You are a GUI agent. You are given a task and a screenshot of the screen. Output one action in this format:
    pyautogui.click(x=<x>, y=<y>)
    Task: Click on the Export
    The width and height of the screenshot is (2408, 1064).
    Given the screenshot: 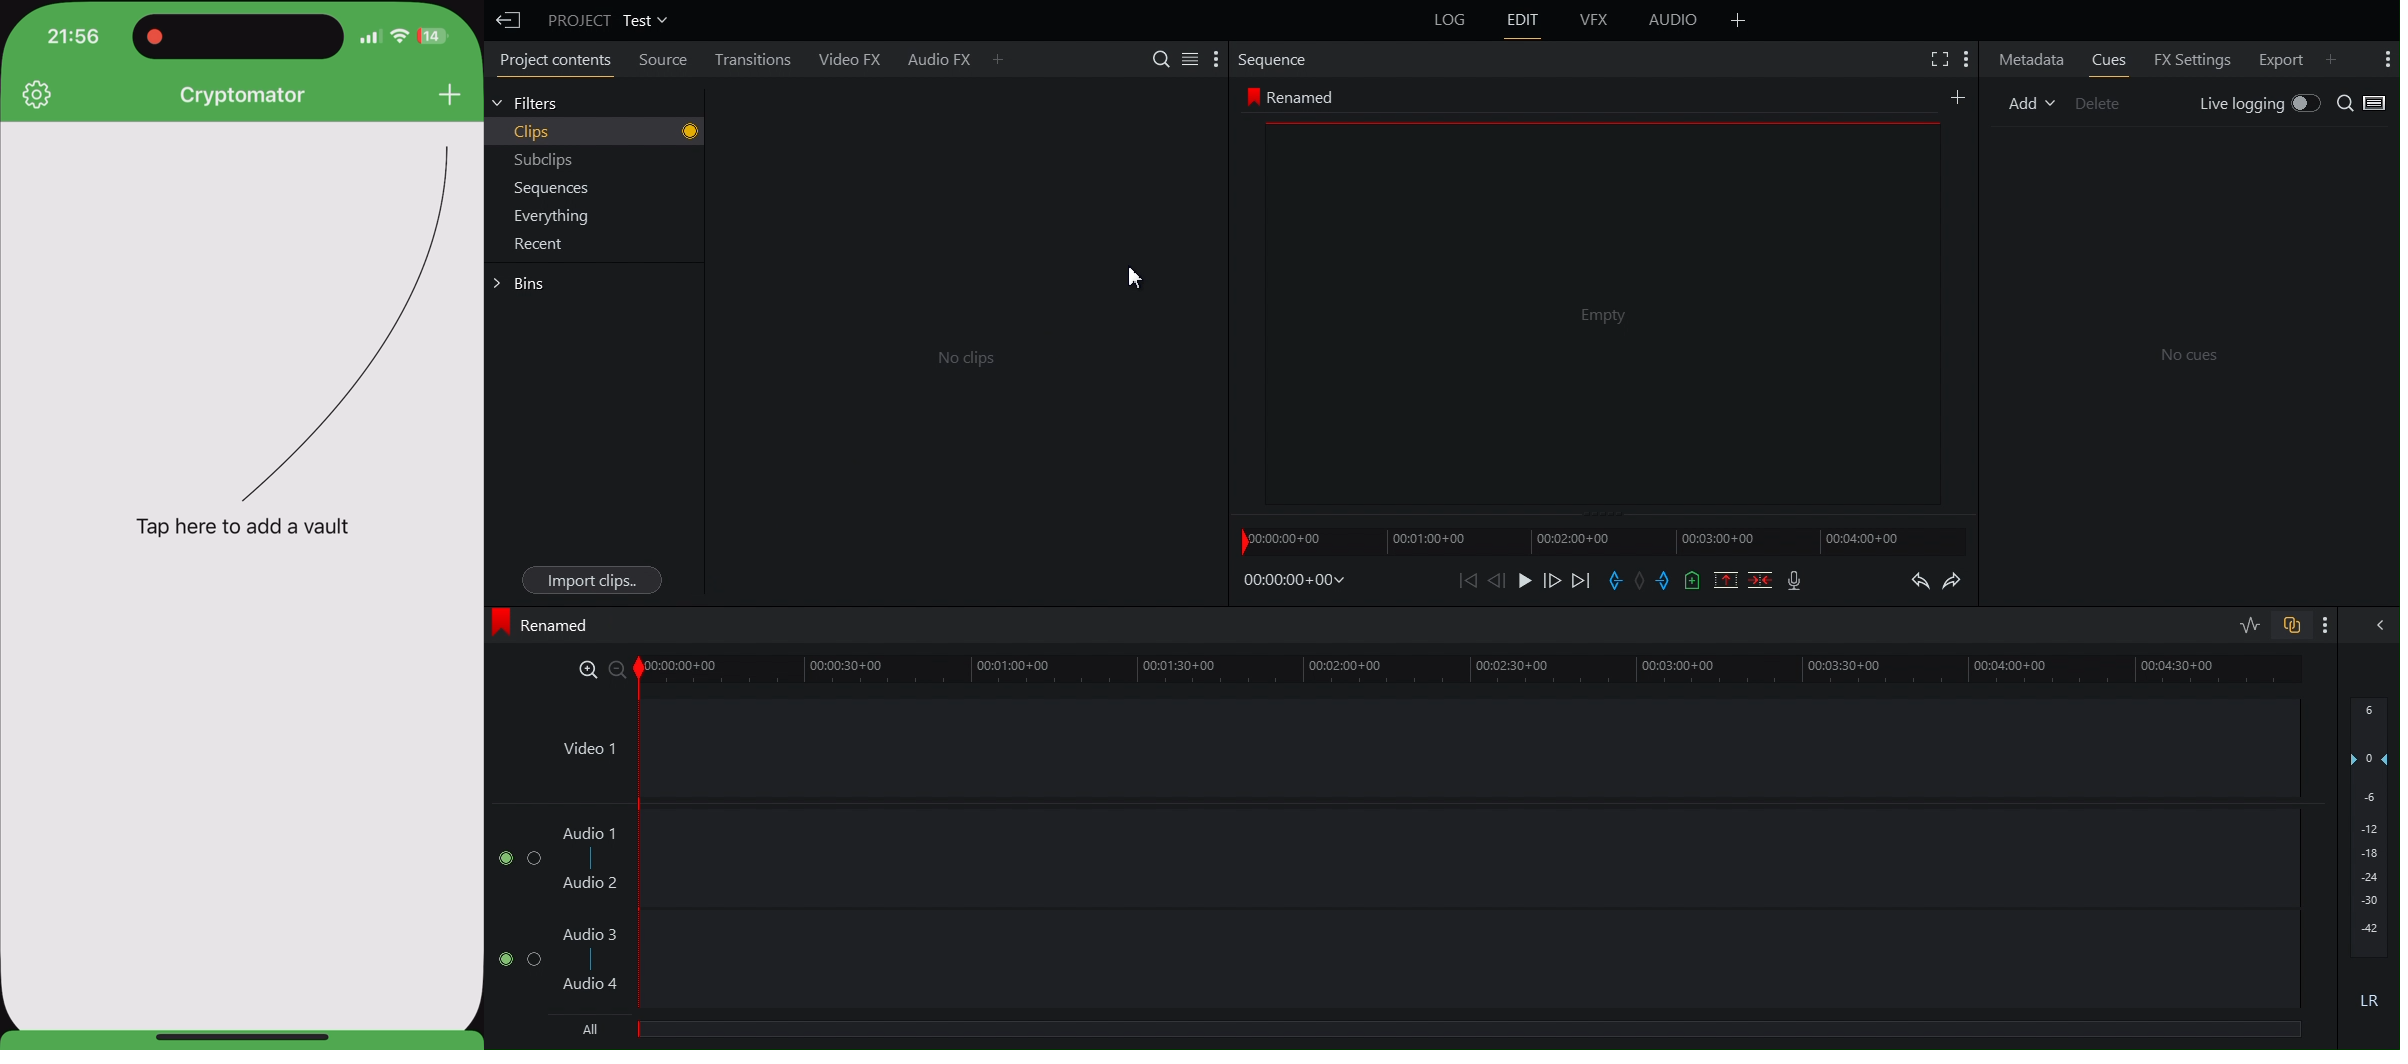 What is the action you would take?
    pyautogui.click(x=2295, y=56)
    